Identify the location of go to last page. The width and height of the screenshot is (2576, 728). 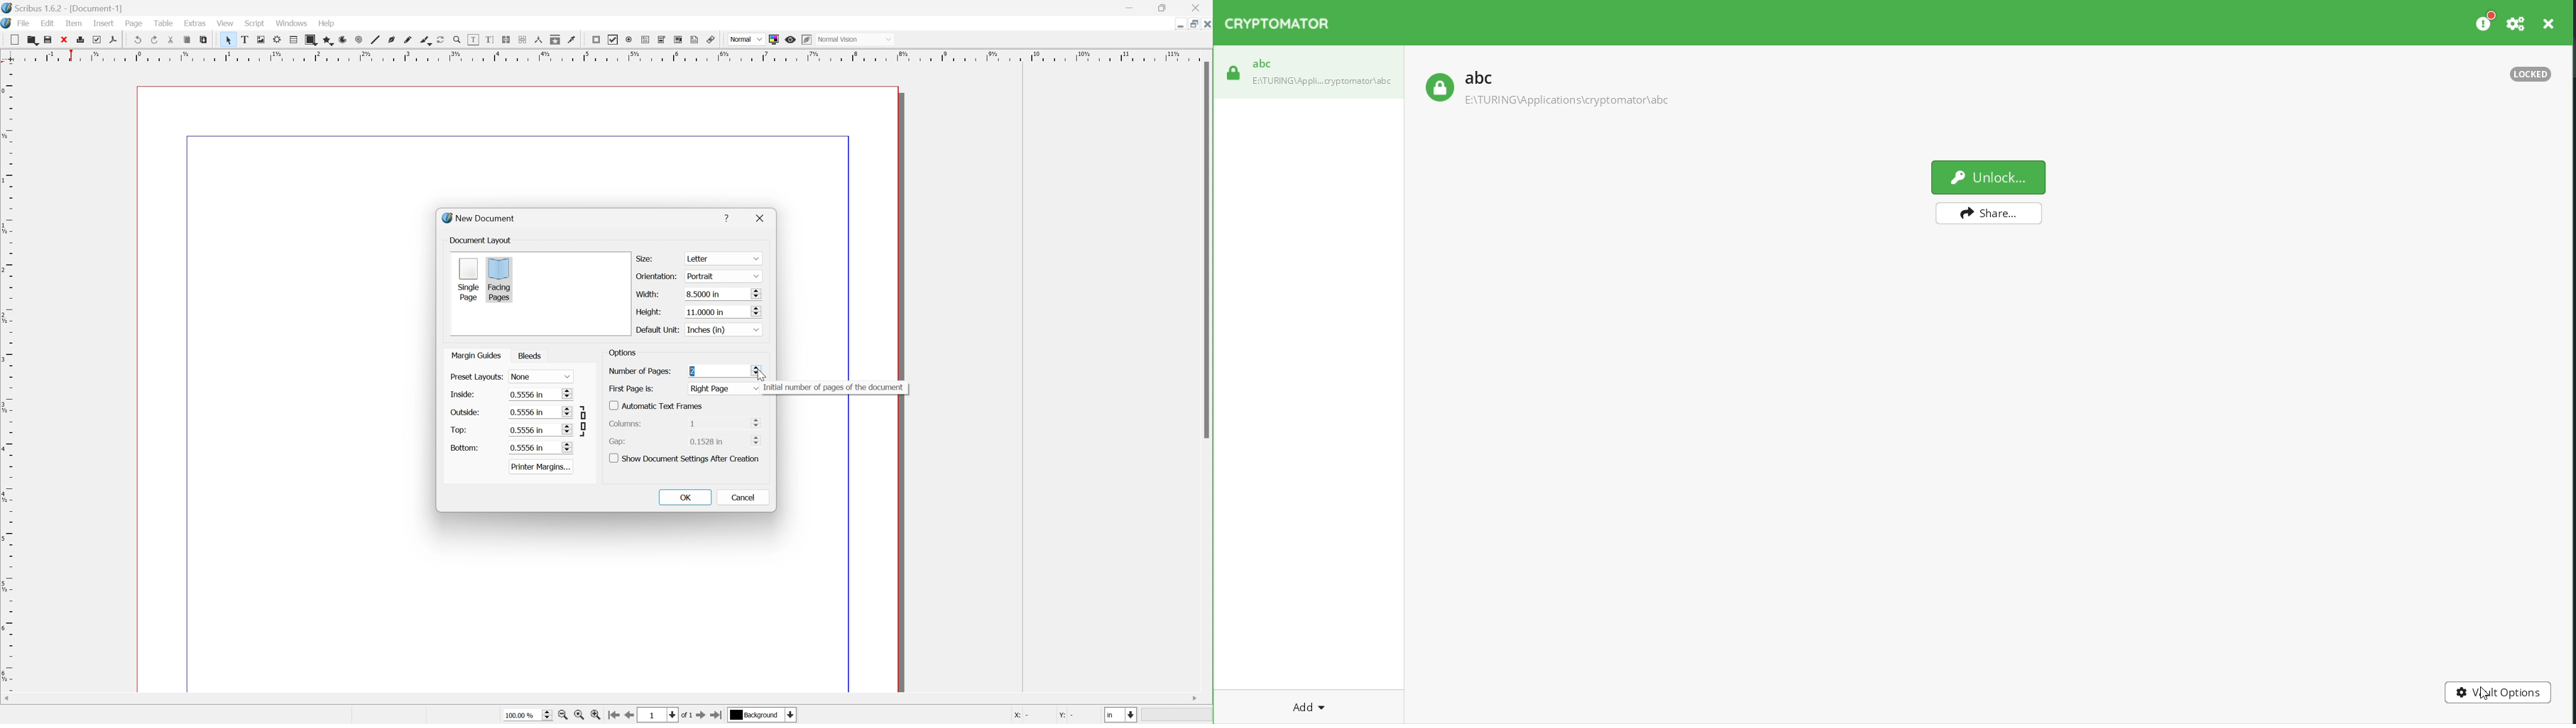
(718, 716).